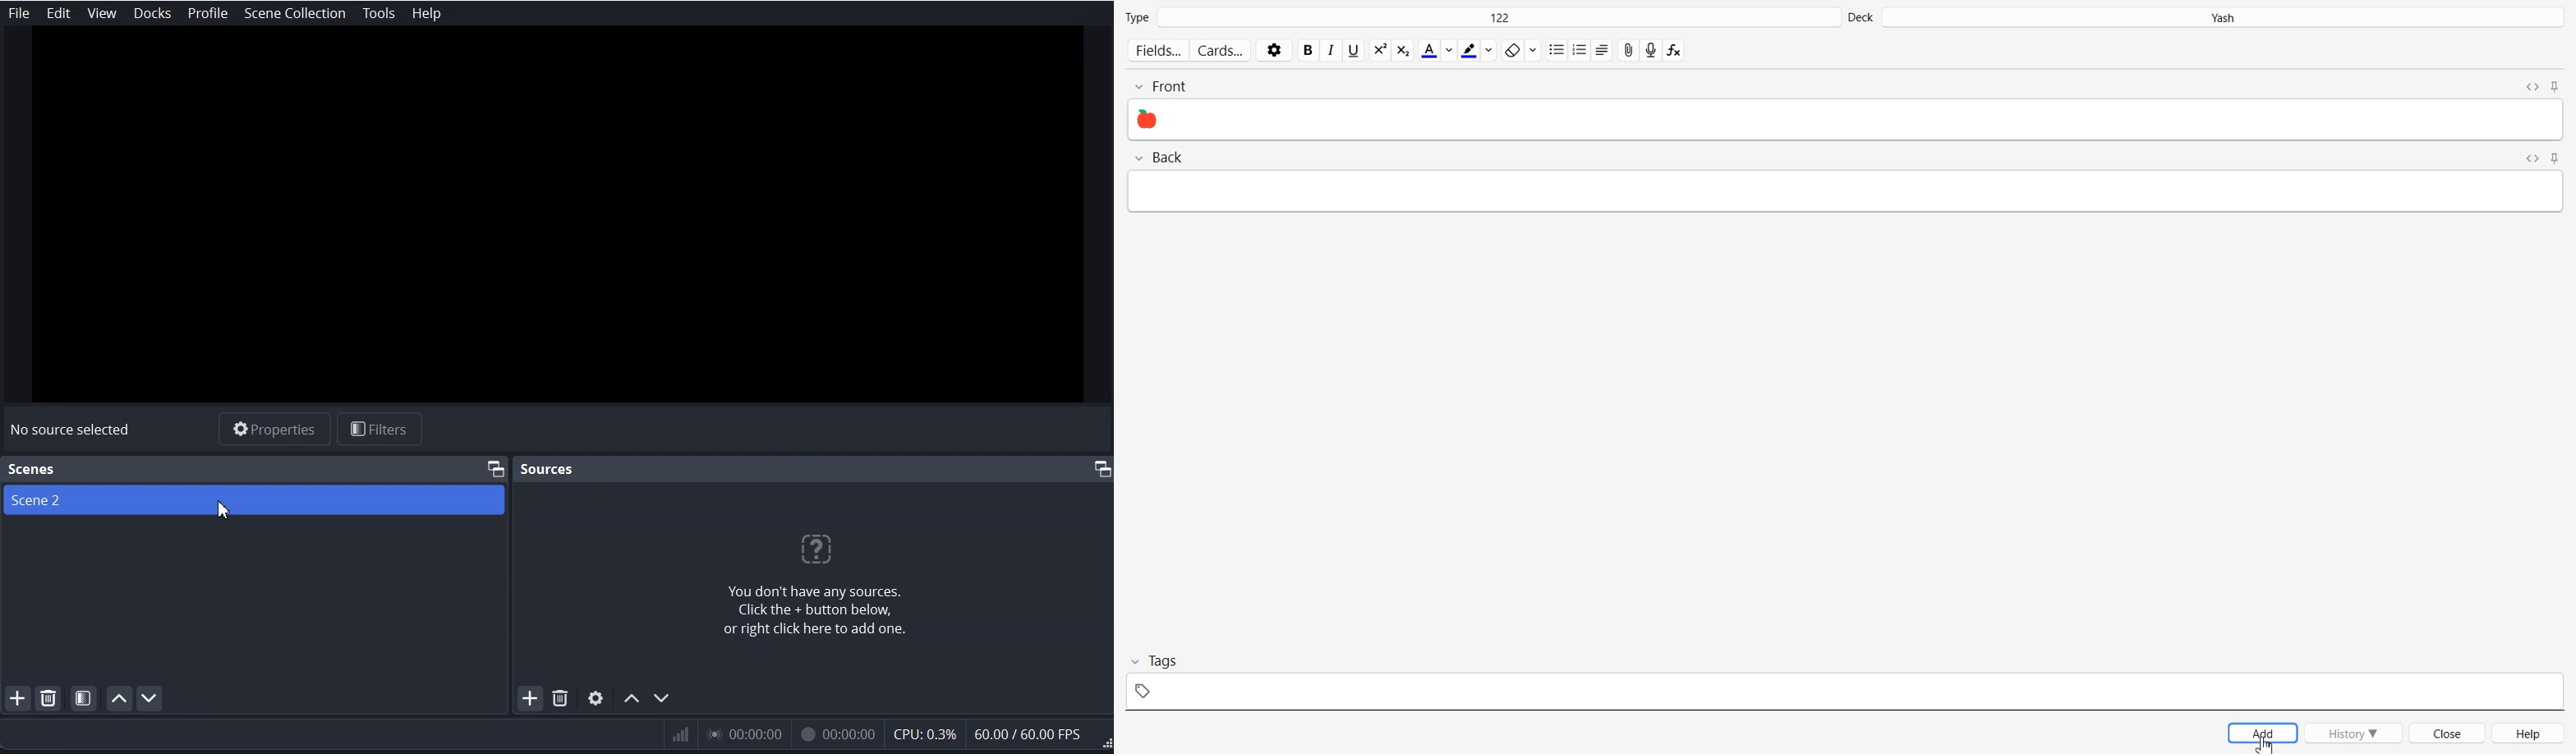  I want to click on Open Scene Filter, so click(84, 698).